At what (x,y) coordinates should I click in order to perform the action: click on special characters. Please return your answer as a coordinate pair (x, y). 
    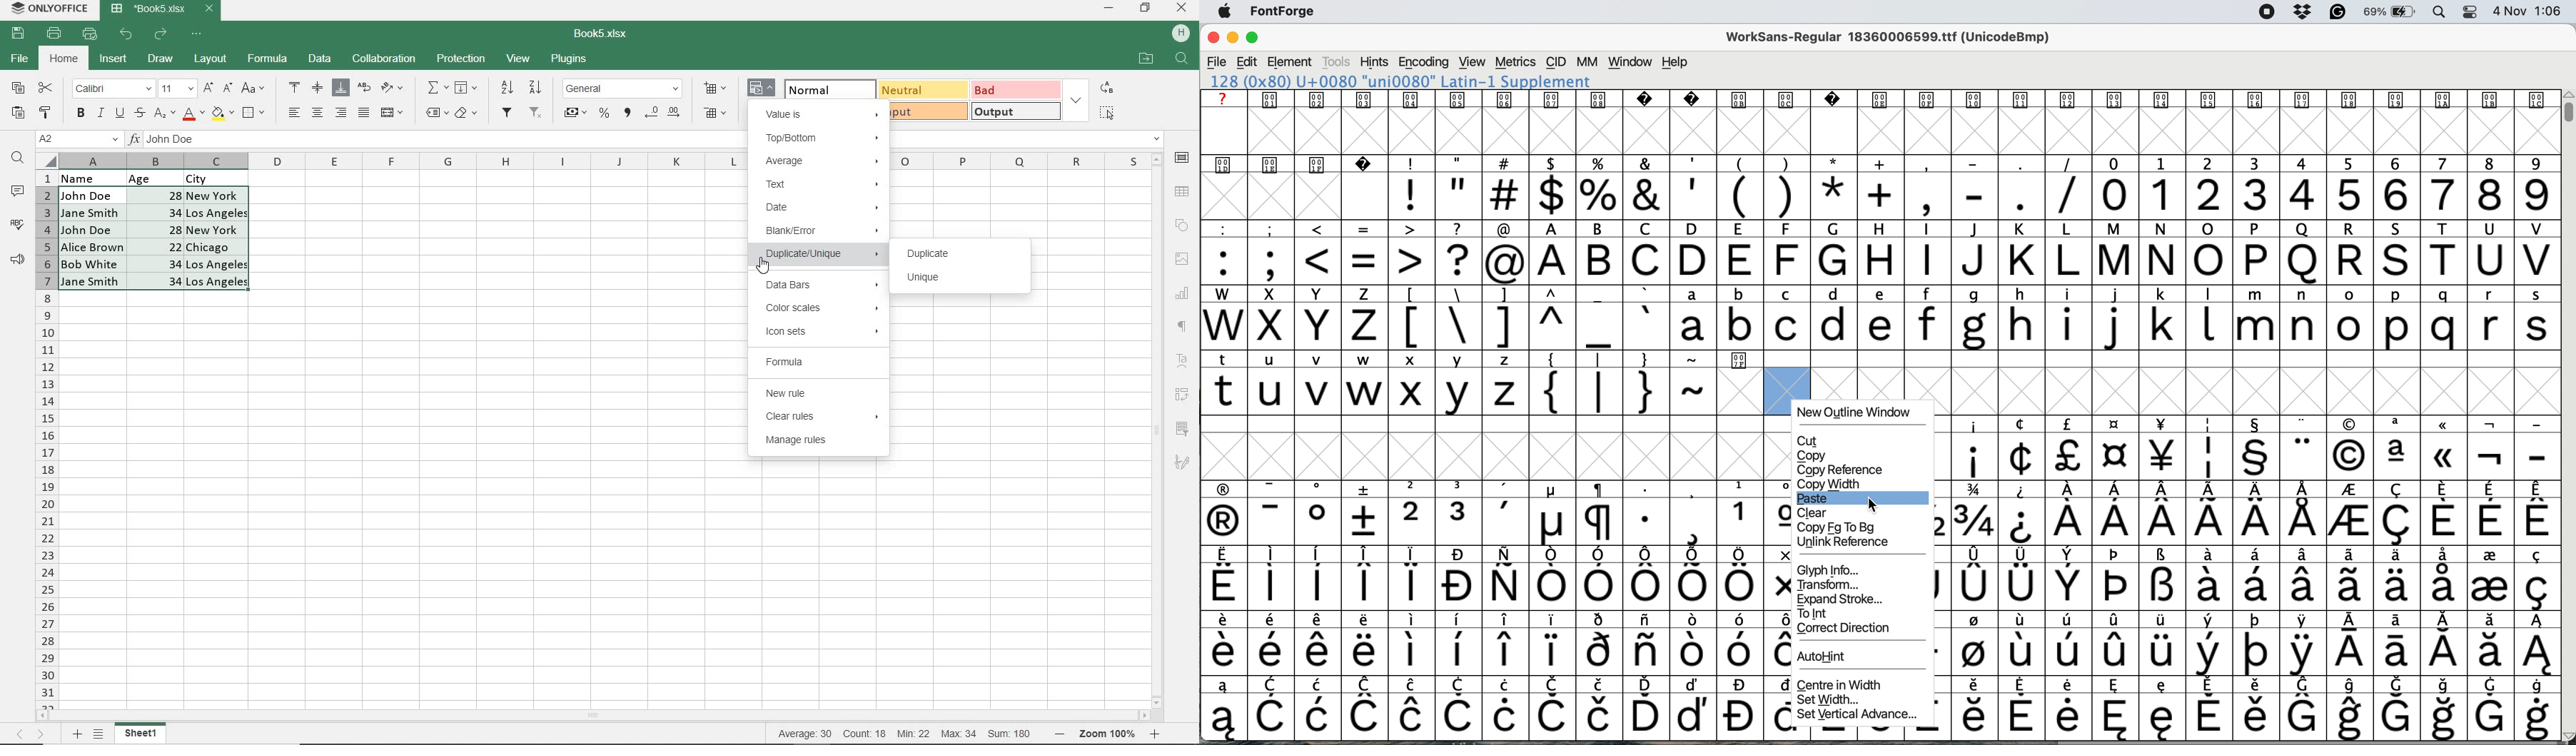
    Looking at the image, I should click on (2249, 457).